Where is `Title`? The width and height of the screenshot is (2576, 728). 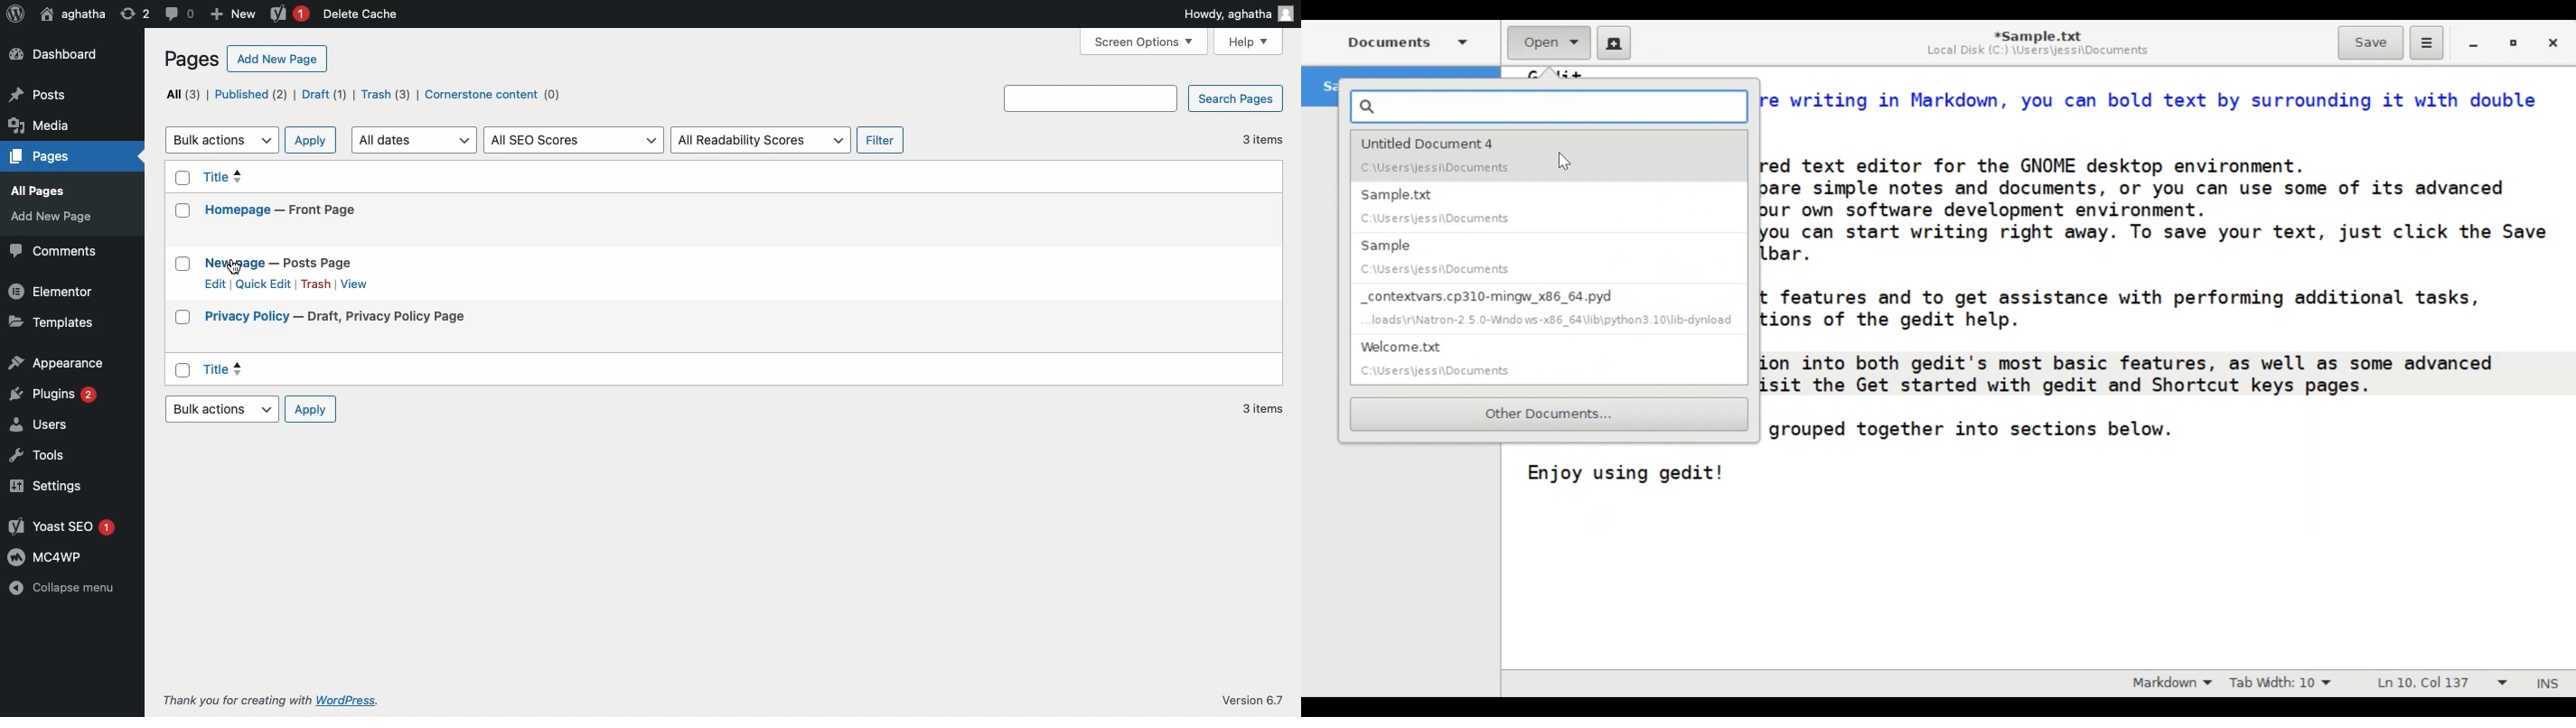 Title is located at coordinates (284, 181).